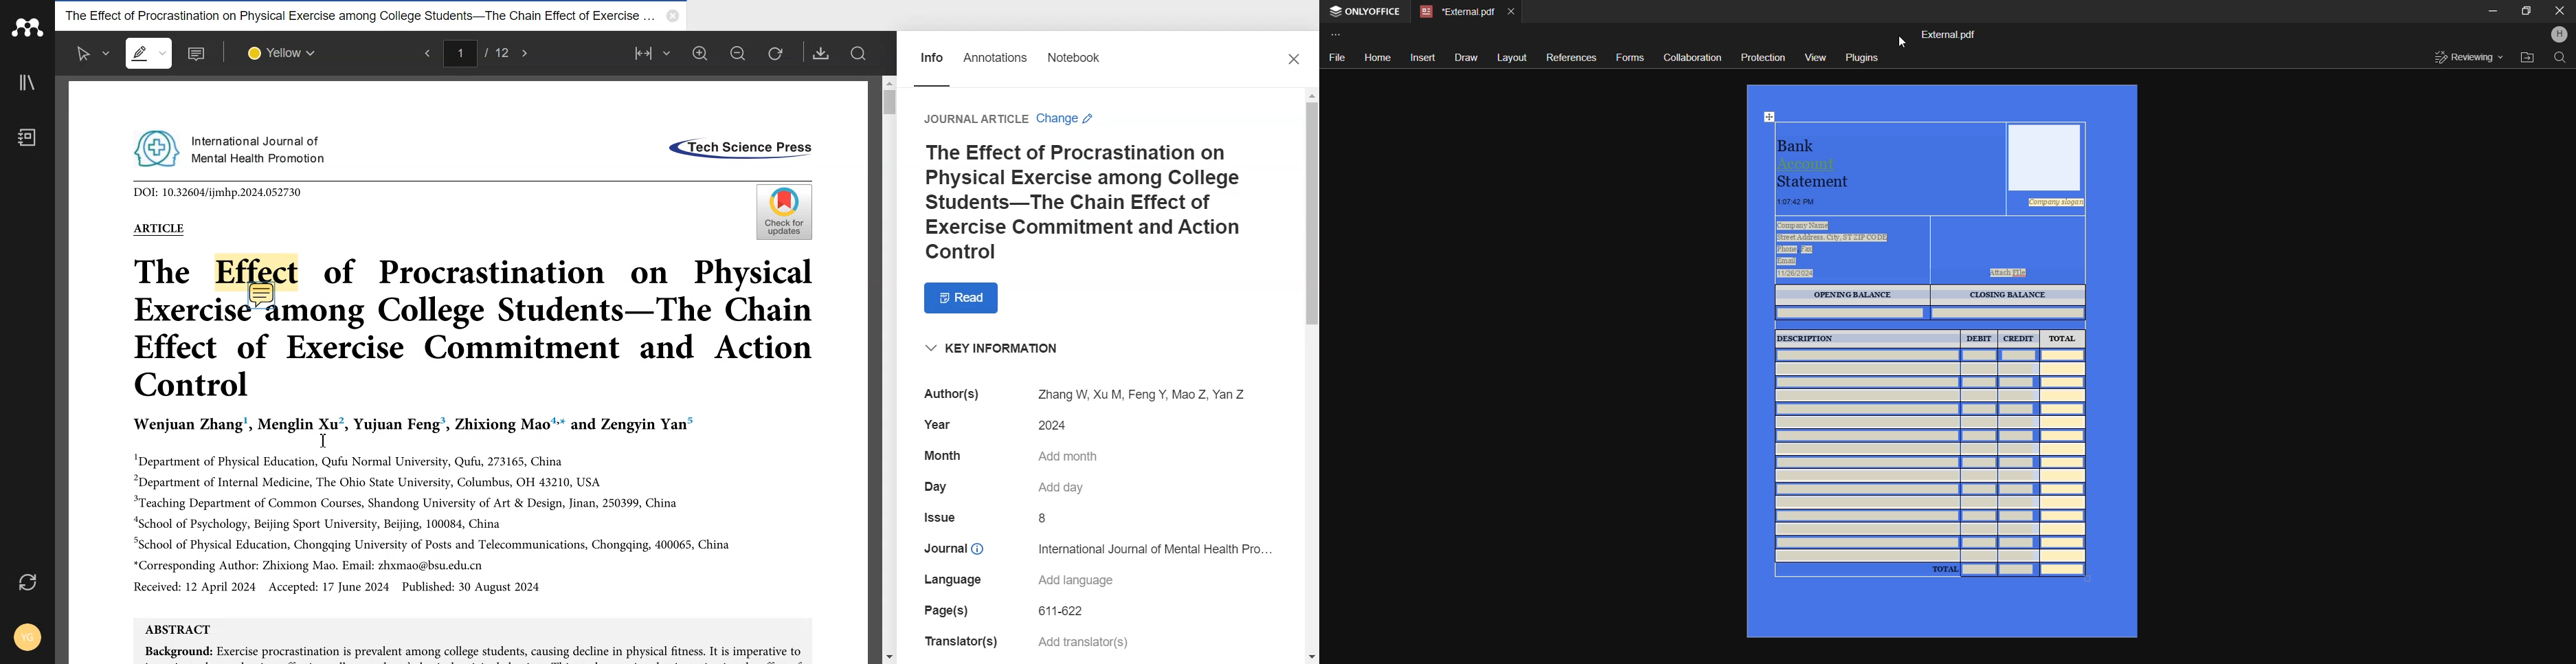  Describe the element at coordinates (2560, 60) in the screenshot. I see `Find` at that location.